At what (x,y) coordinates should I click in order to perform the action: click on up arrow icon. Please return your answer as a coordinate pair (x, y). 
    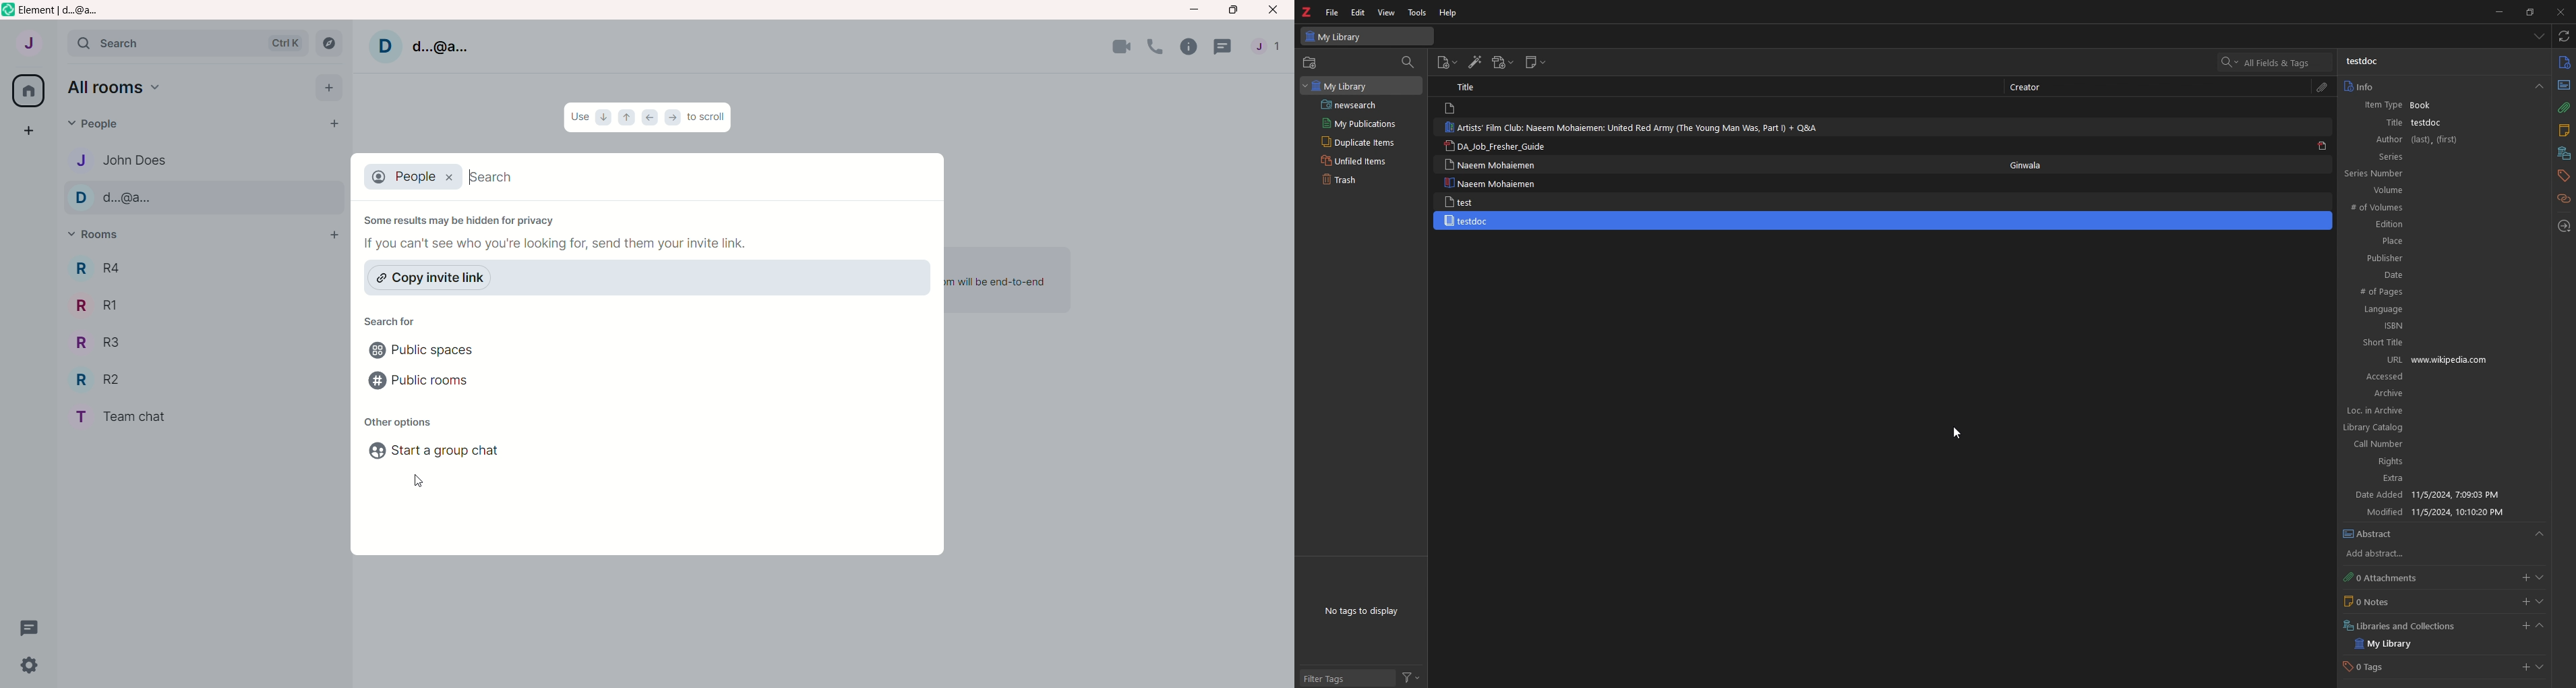
    Looking at the image, I should click on (626, 118).